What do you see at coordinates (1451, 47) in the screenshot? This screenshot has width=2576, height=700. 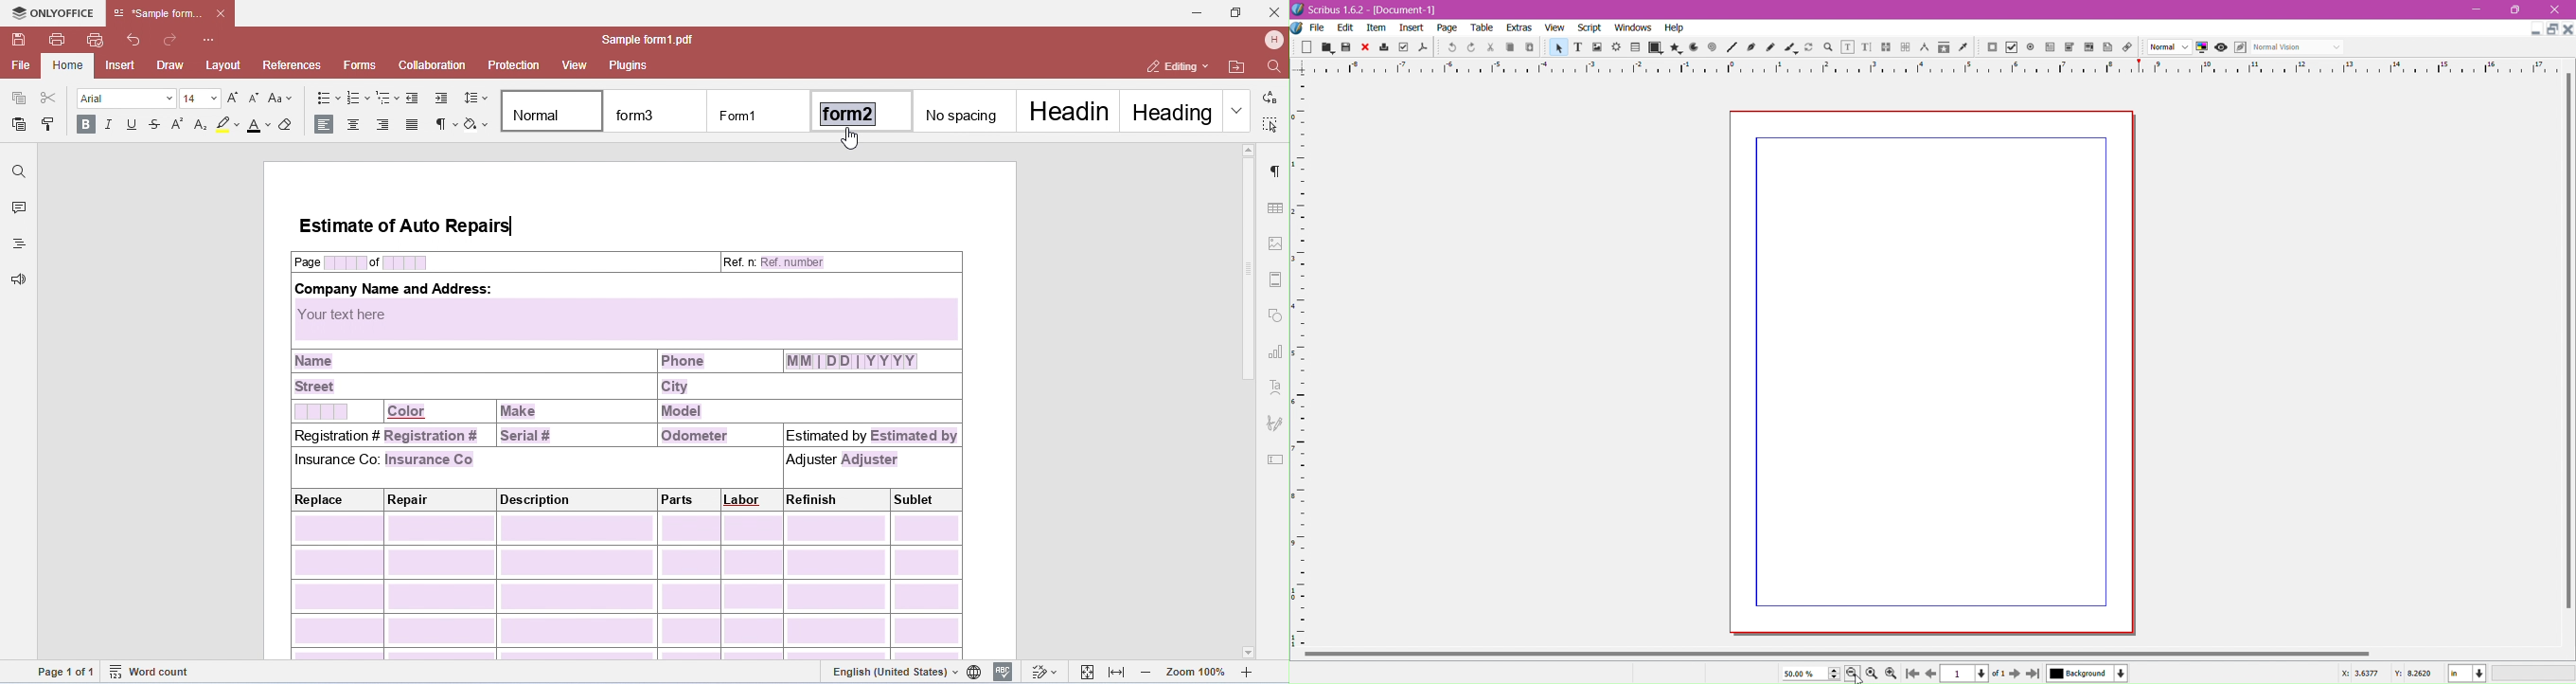 I see `Undo` at bounding box center [1451, 47].